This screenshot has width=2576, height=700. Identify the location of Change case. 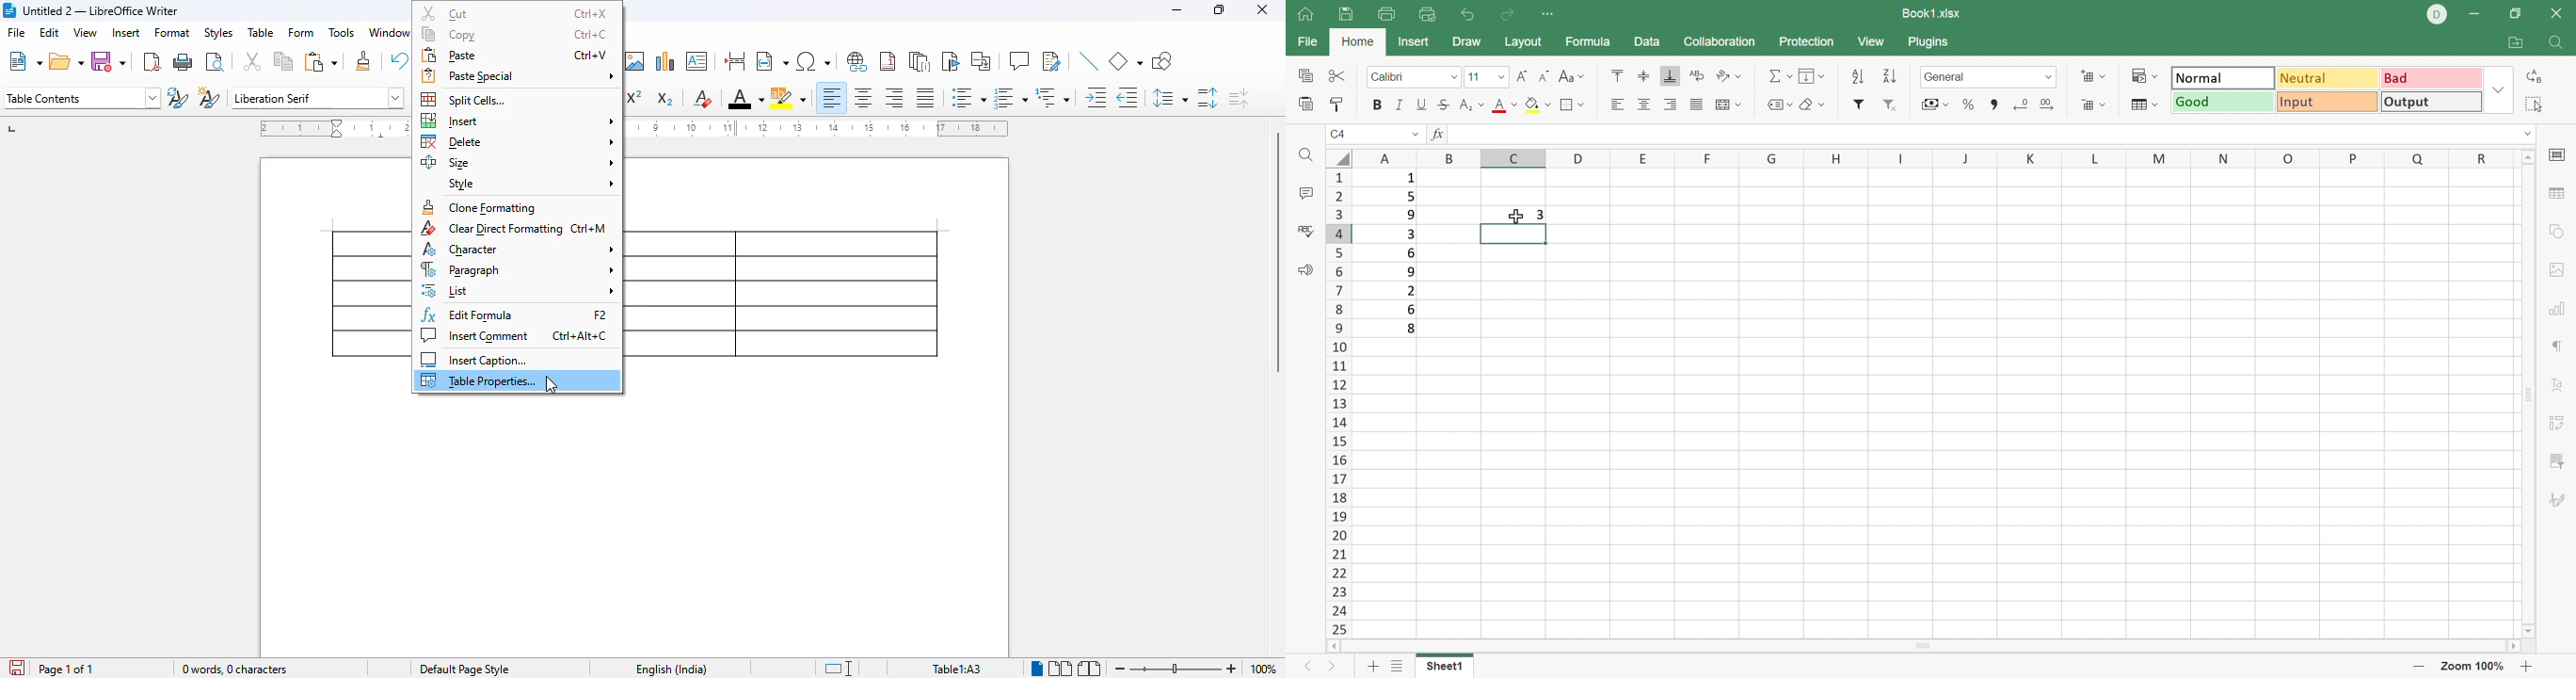
(1572, 75).